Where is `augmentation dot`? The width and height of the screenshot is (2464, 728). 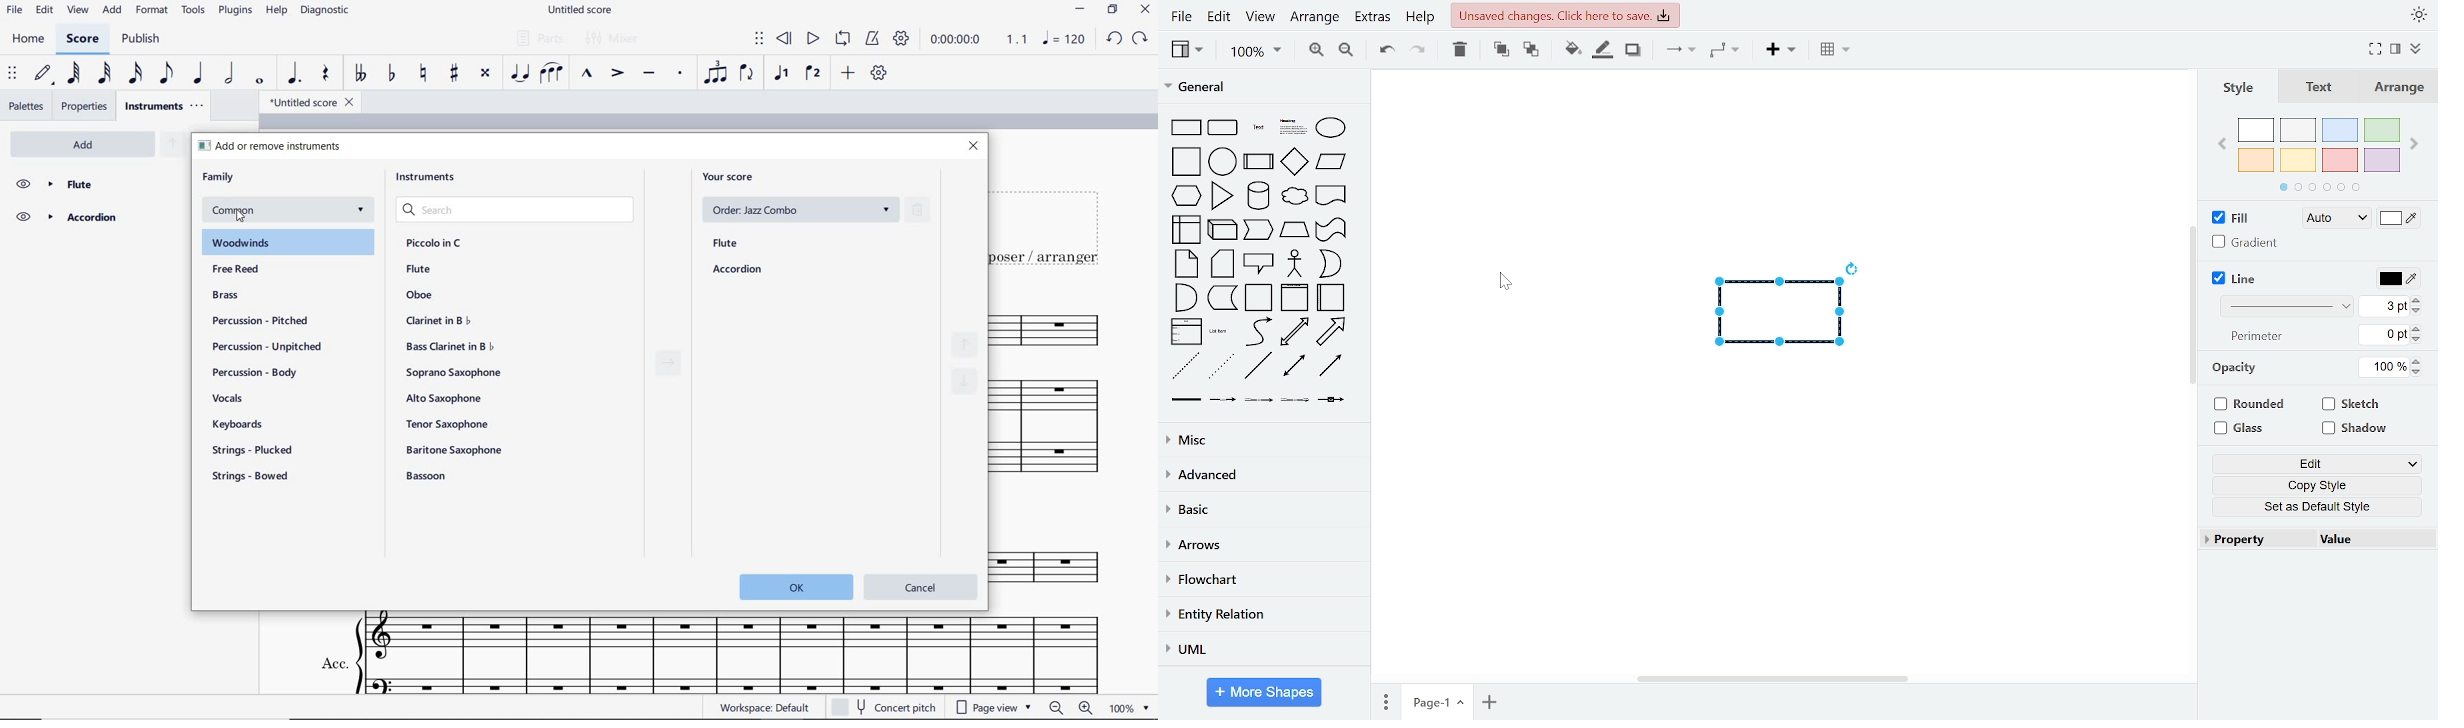
augmentation dot is located at coordinates (294, 73).